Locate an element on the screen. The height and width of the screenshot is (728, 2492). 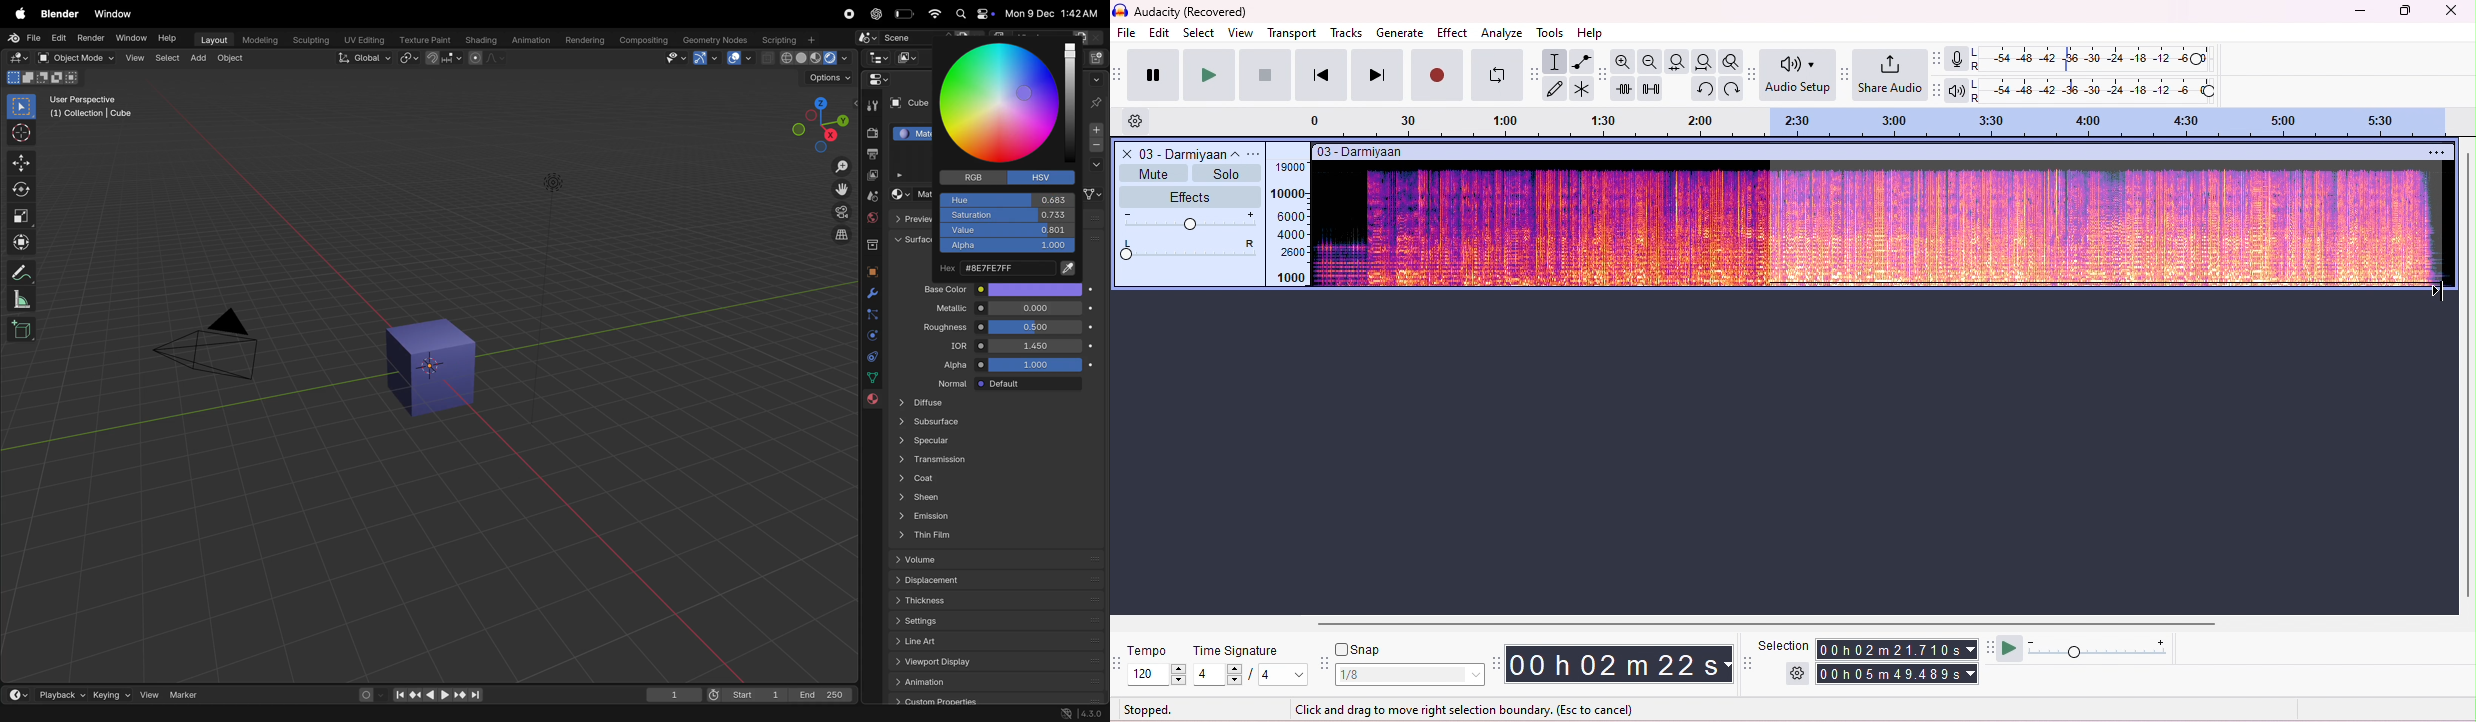
time signature is located at coordinates (1239, 651).